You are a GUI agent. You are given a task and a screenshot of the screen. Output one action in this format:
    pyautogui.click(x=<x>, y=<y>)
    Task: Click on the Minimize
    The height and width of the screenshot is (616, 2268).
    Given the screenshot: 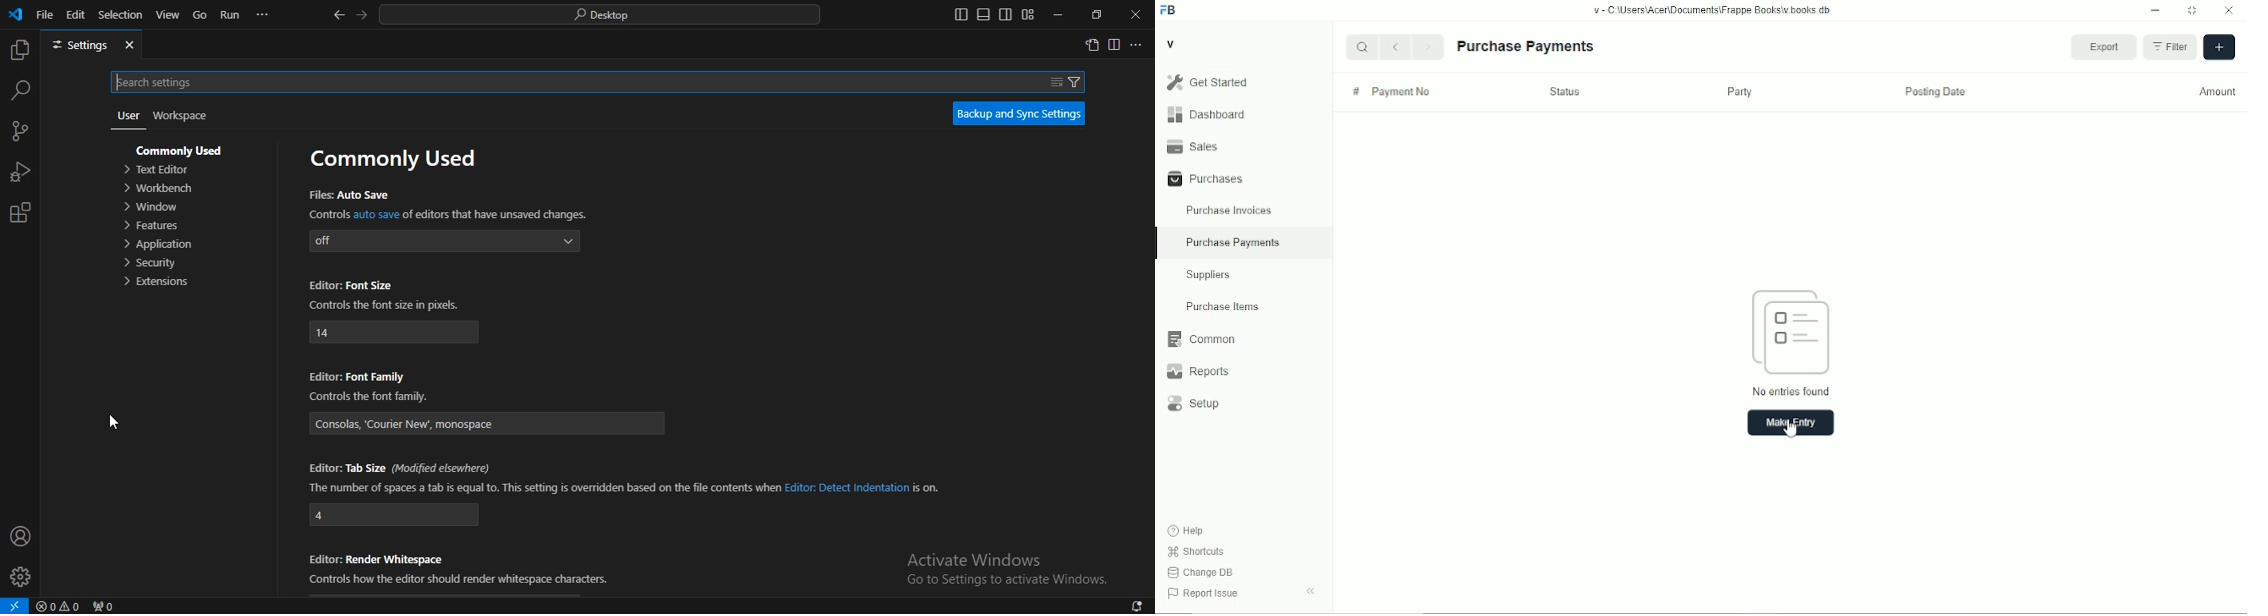 What is the action you would take?
    pyautogui.click(x=2155, y=10)
    